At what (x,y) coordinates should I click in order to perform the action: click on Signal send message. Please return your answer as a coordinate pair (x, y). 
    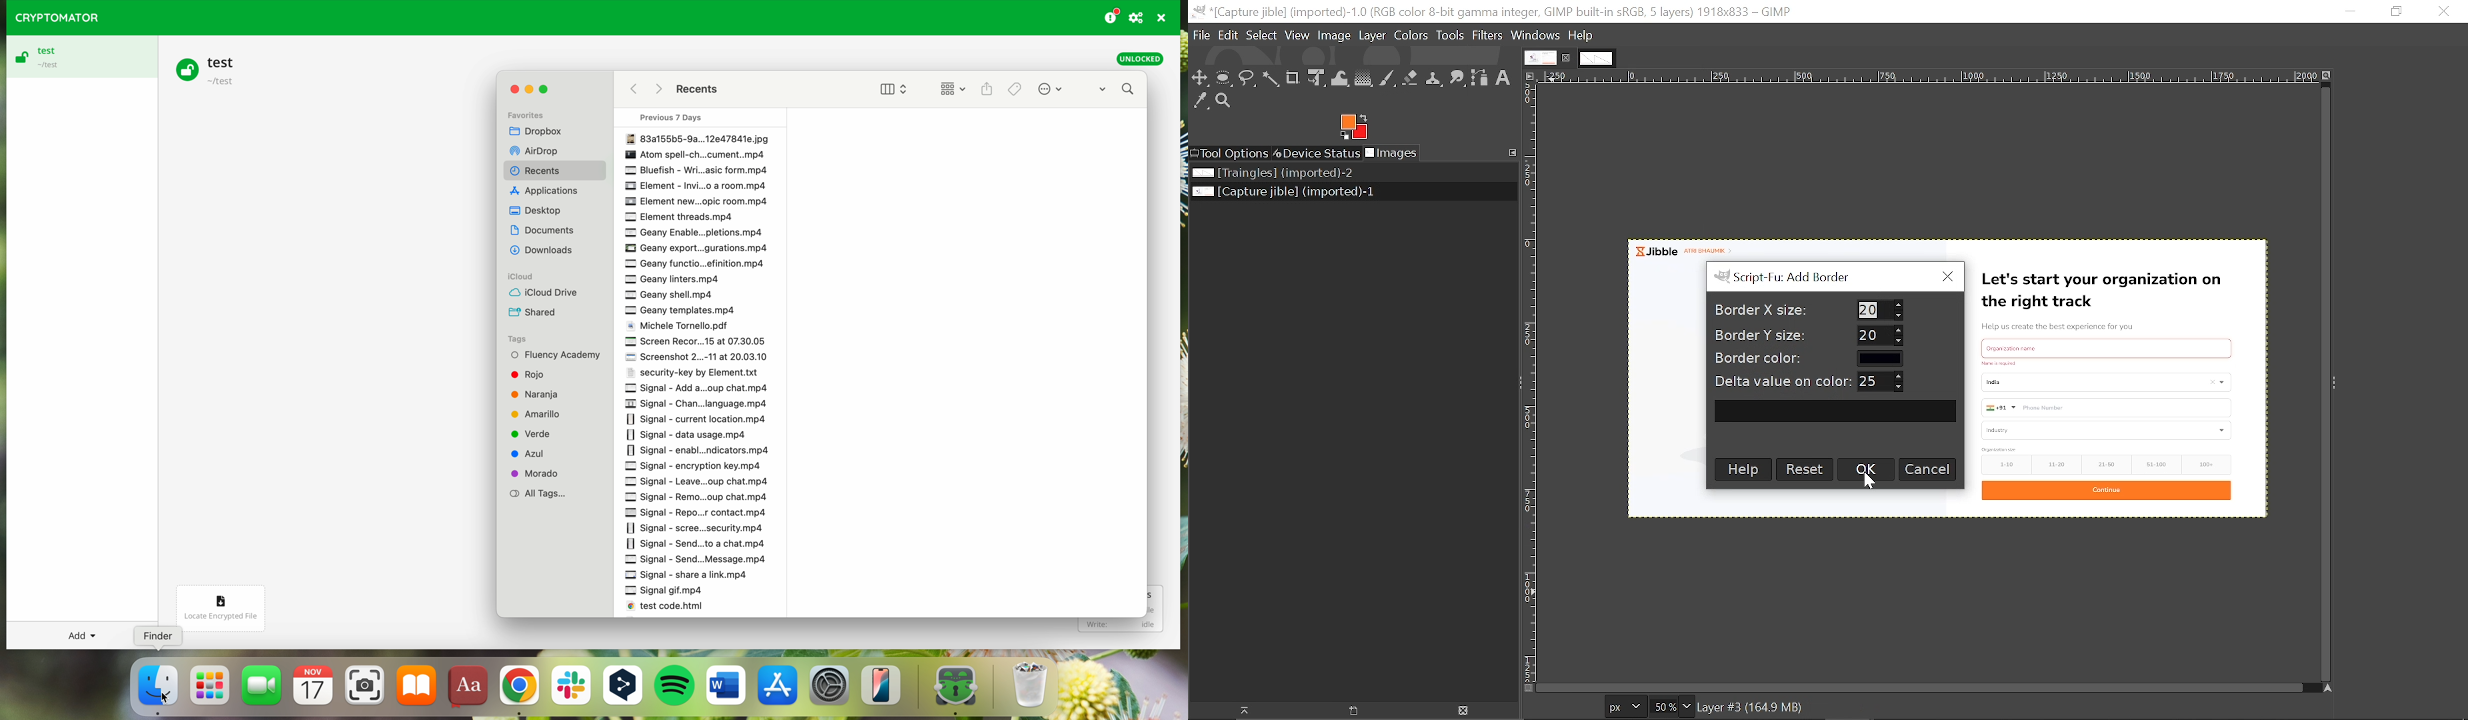
    Looking at the image, I should click on (699, 560).